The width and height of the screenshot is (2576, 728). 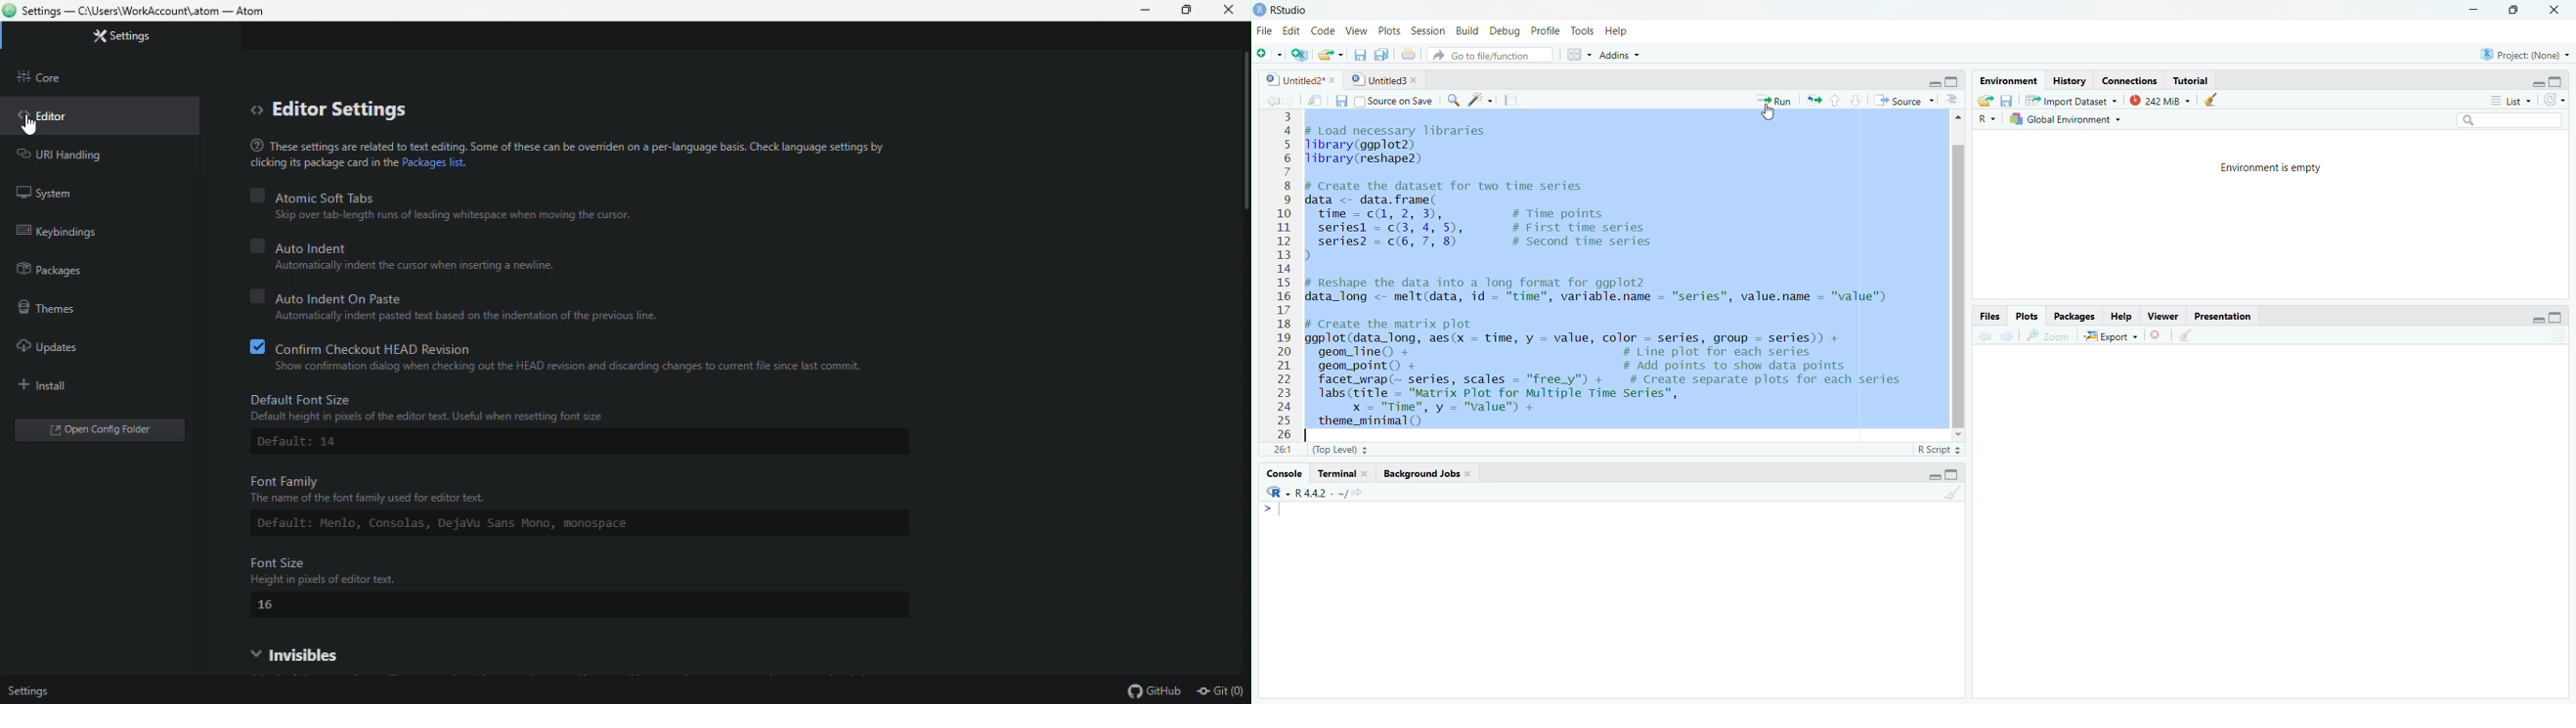 What do you see at coordinates (1984, 335) in the screenshot?
I see `move back` at bounding box center [1984, 335].